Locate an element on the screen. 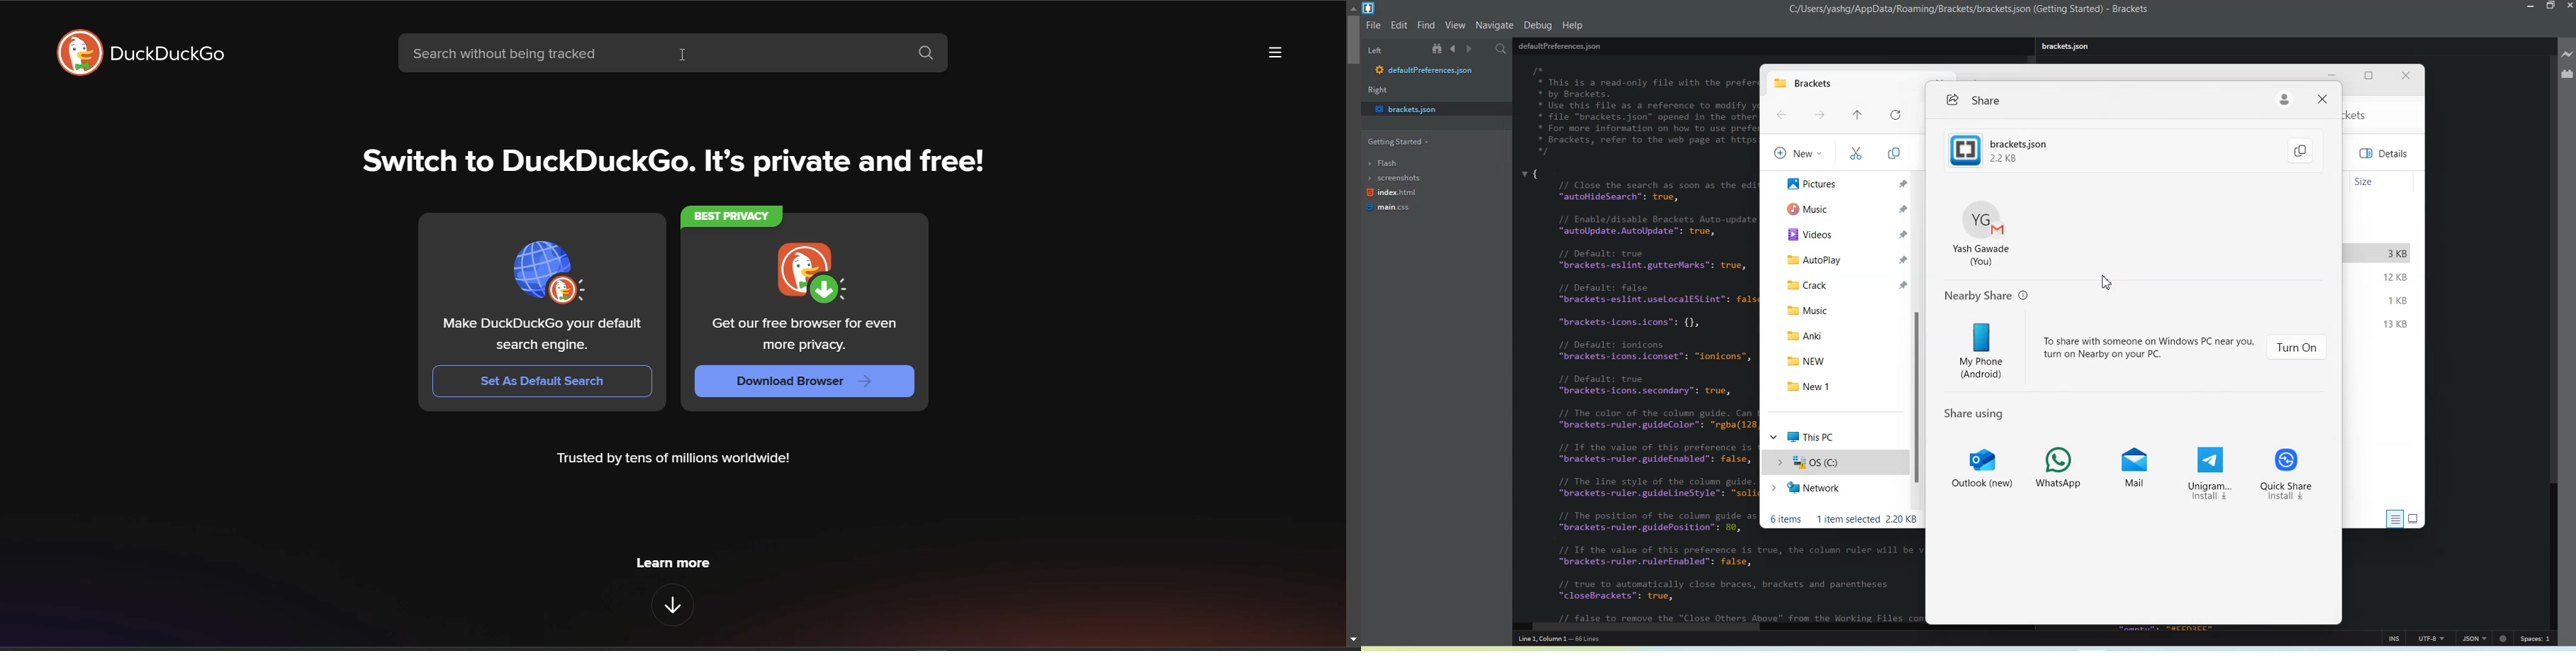 The width and height of the screenshot is (2576, 672). c:/users/yashg/appdata/roaming/brackets/brackets.json (getting started)-brackets is located at coordinates (1969, 9).